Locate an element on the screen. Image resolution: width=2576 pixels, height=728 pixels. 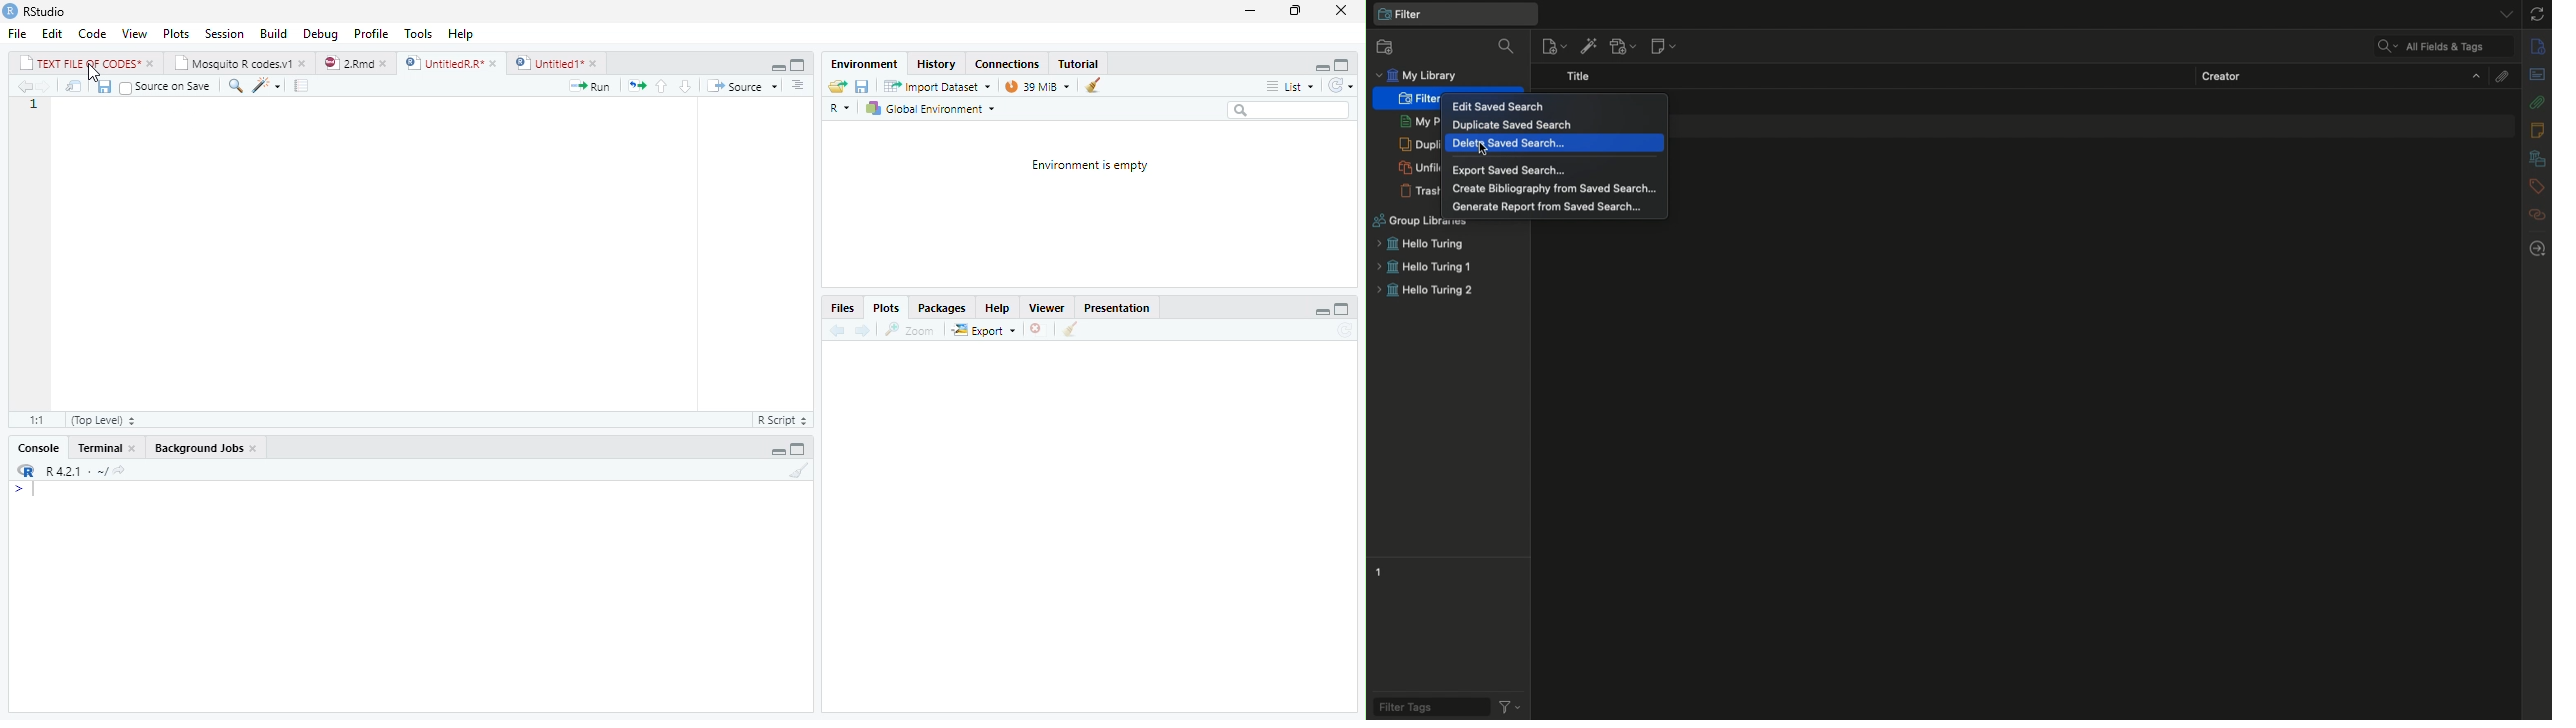
Maximize is located at coordinates (1345, 63).